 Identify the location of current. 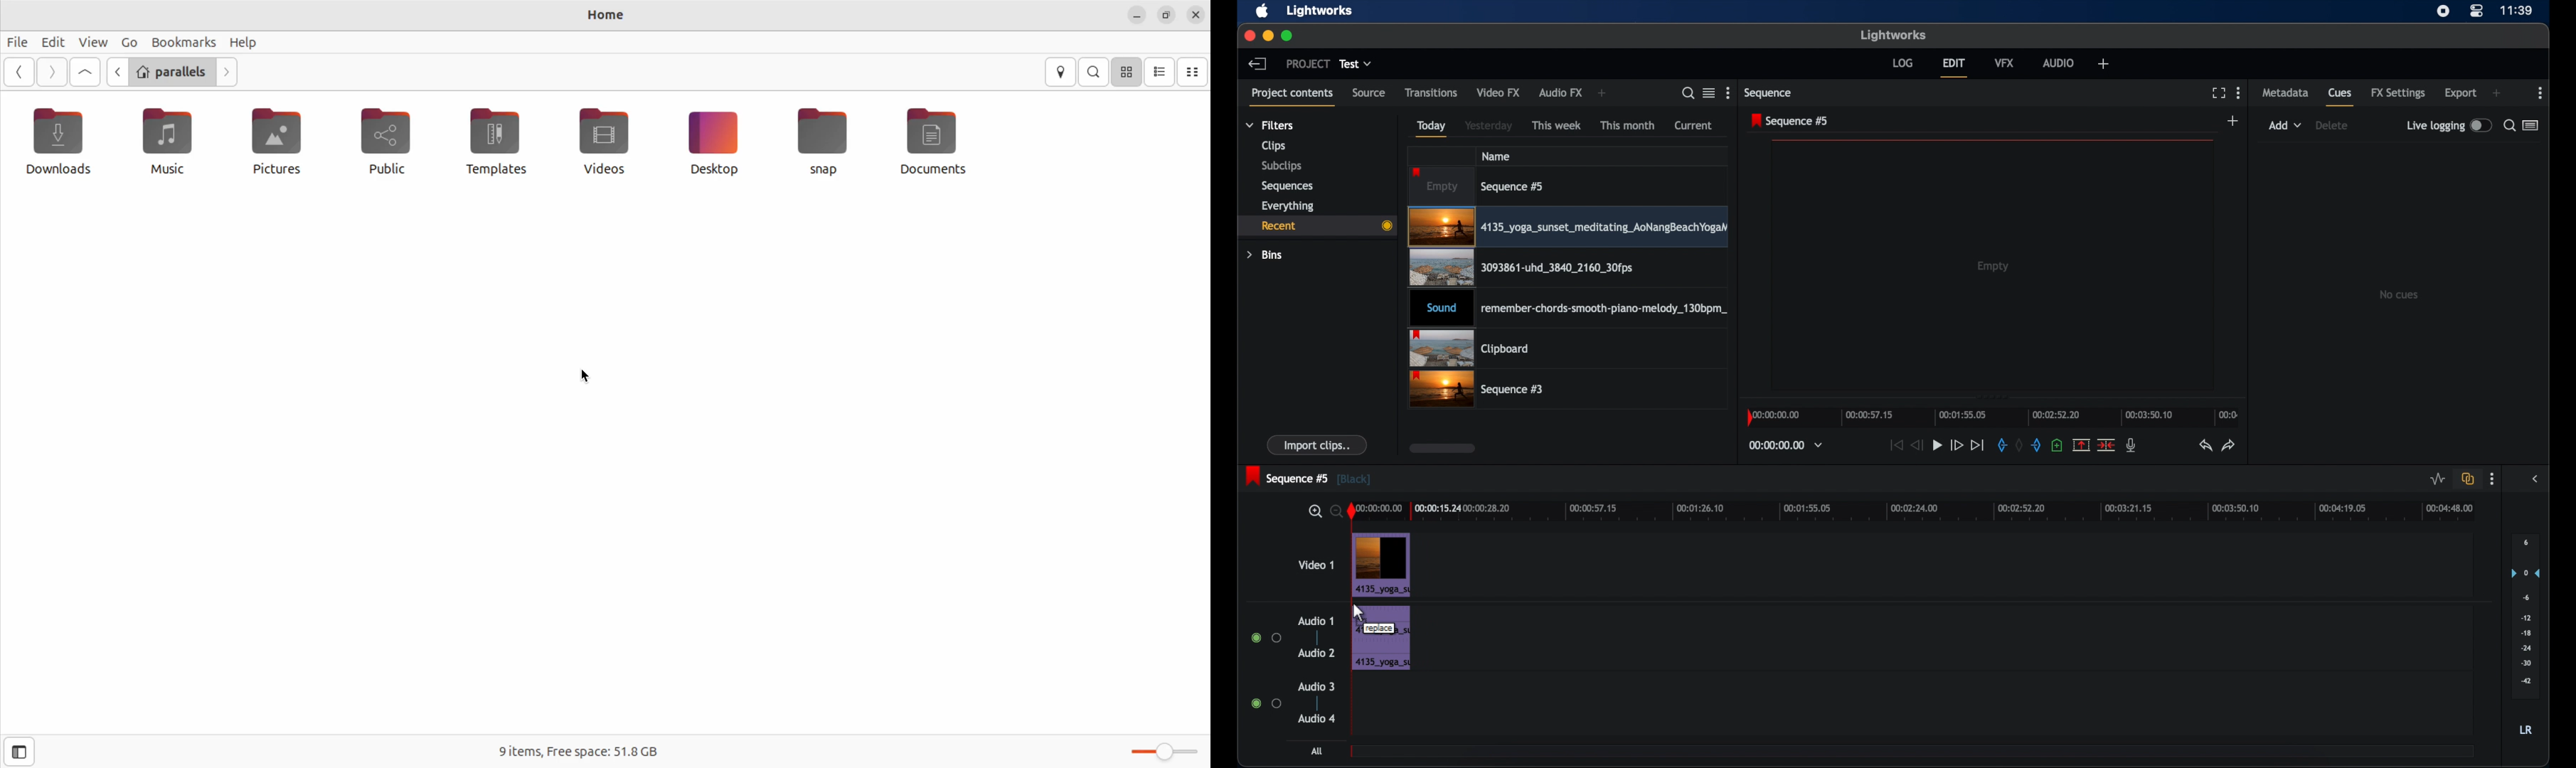
(1694, 125).